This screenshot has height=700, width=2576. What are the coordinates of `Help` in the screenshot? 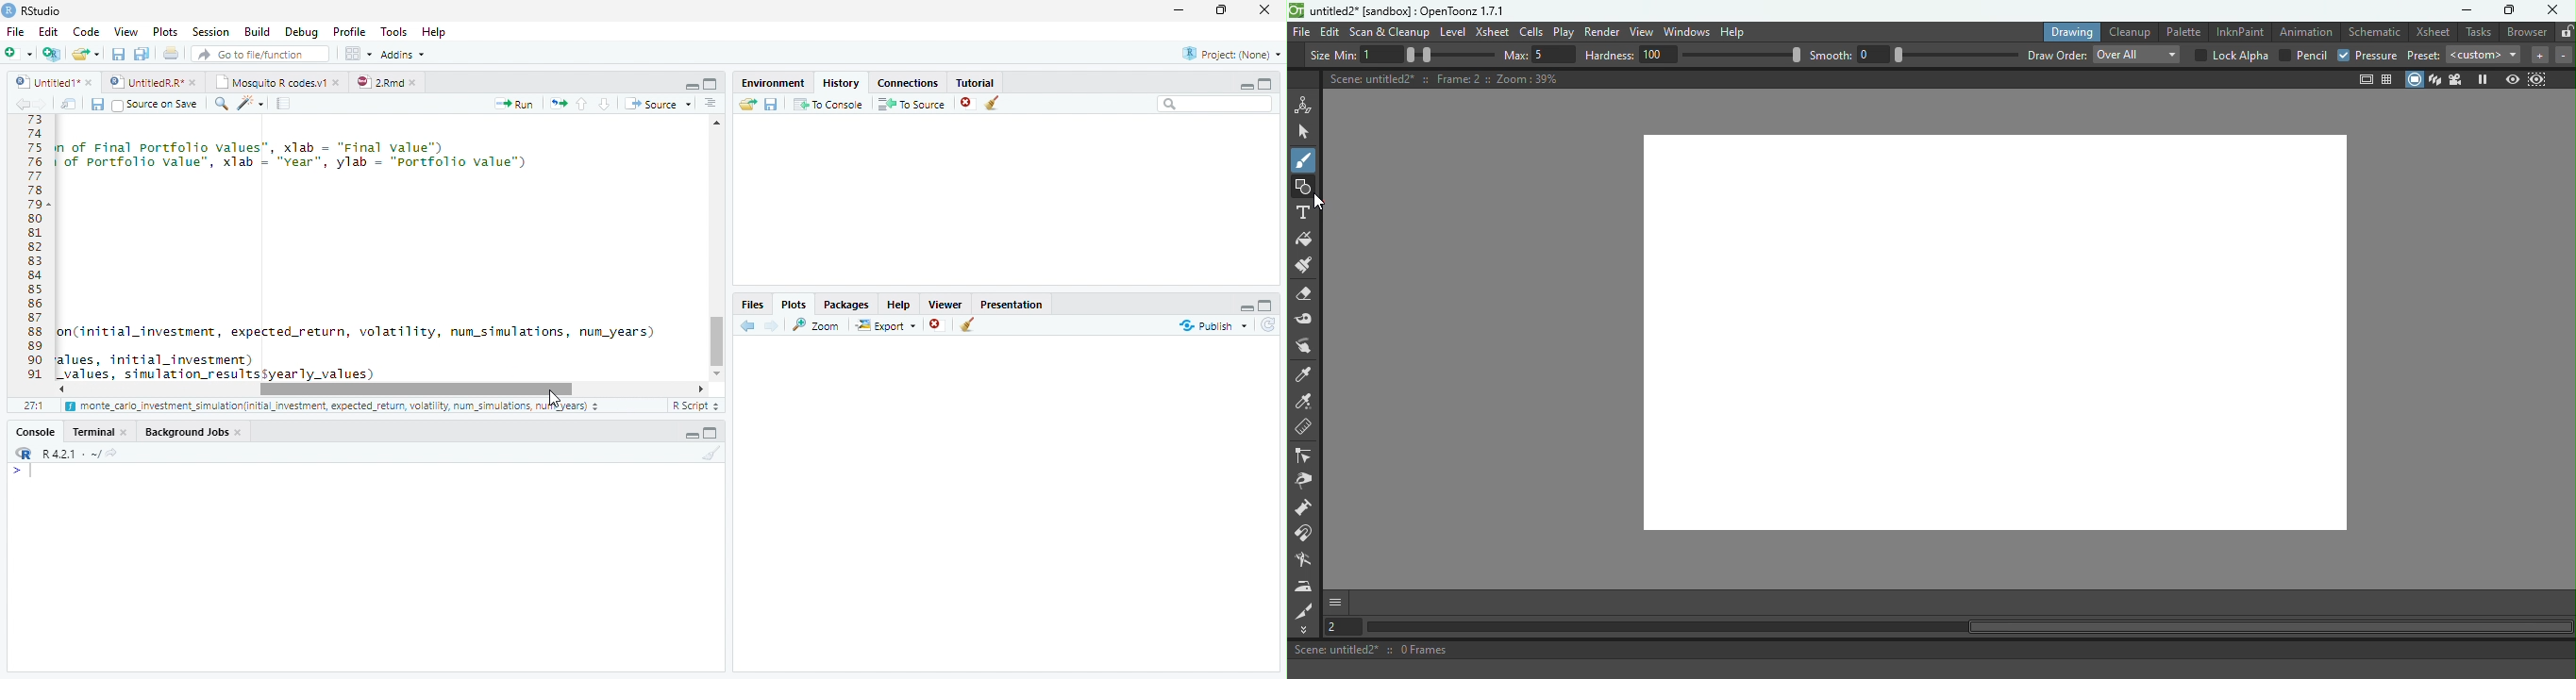 It's located at (1731, 31).